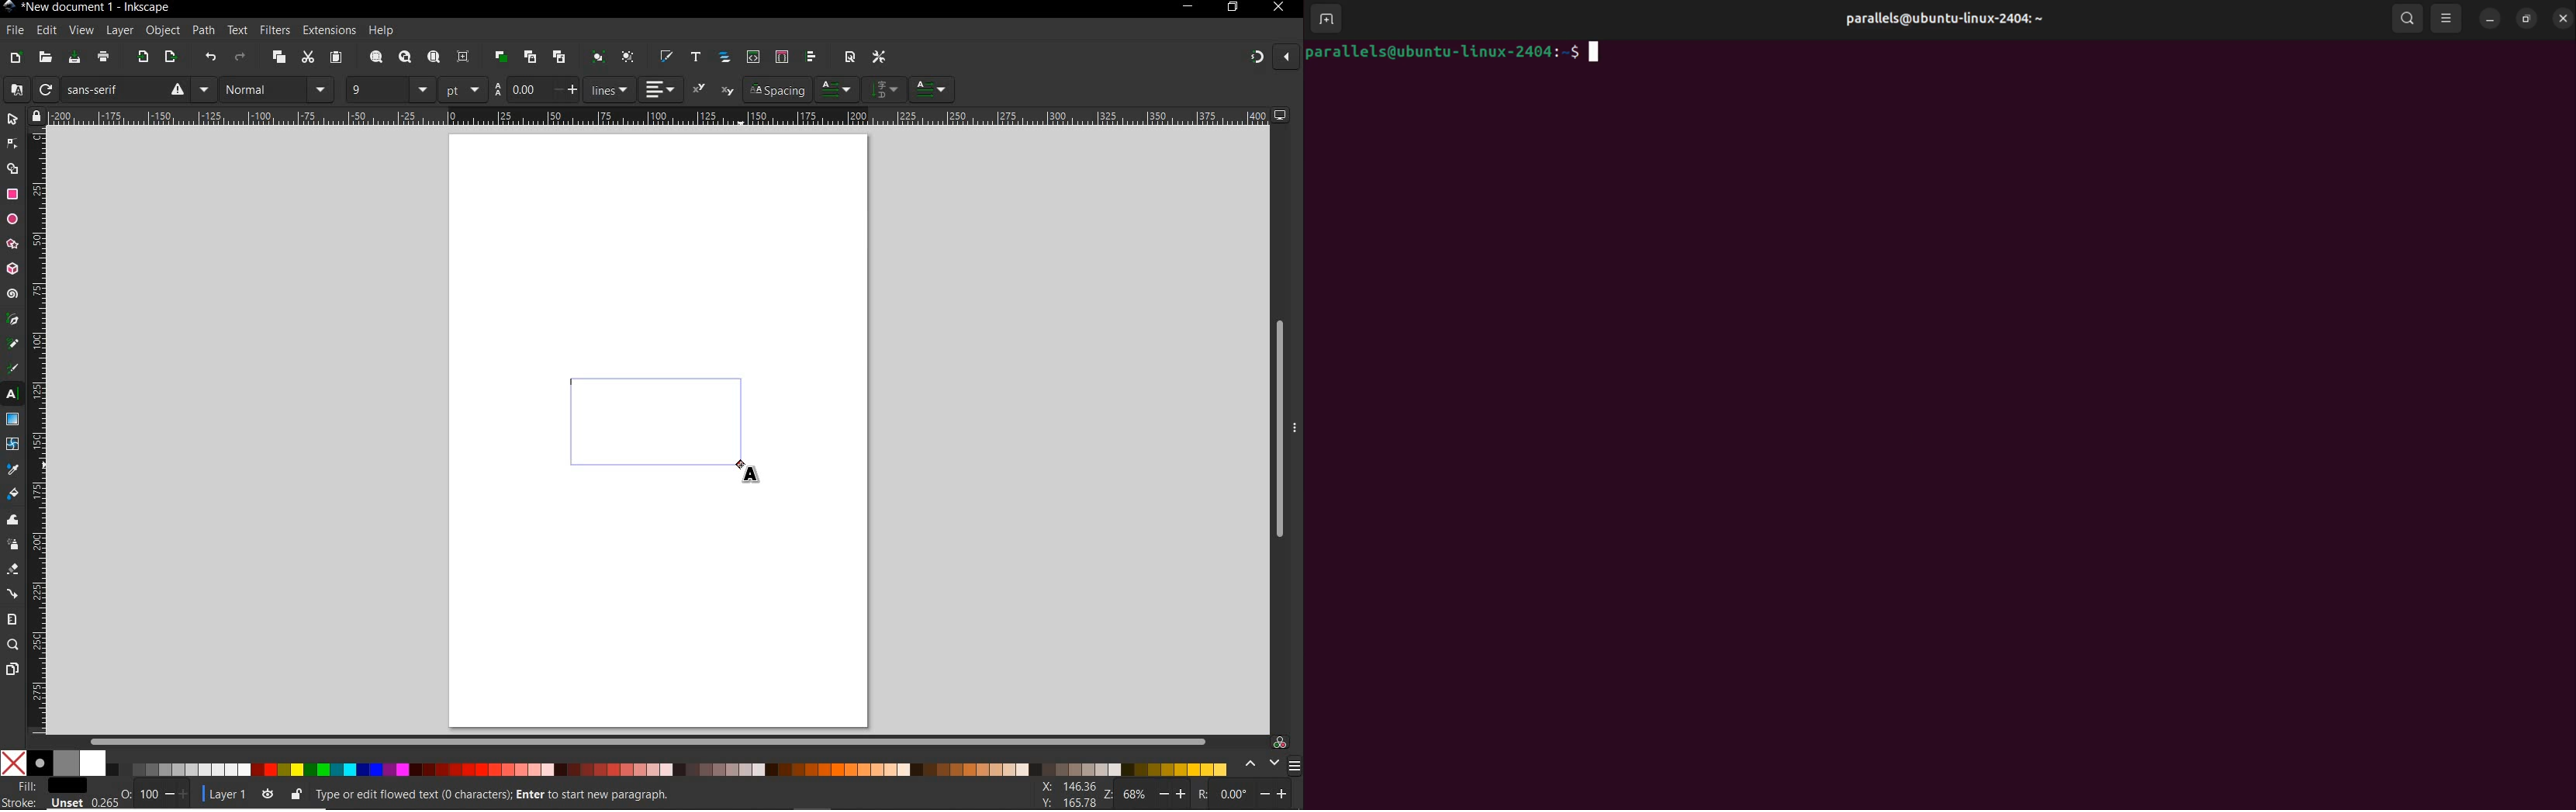 This screenshot has height=812, width=2576. Describe the element at coordinates (13, 470) in the screenshot. I see `dropper tool` at that location.